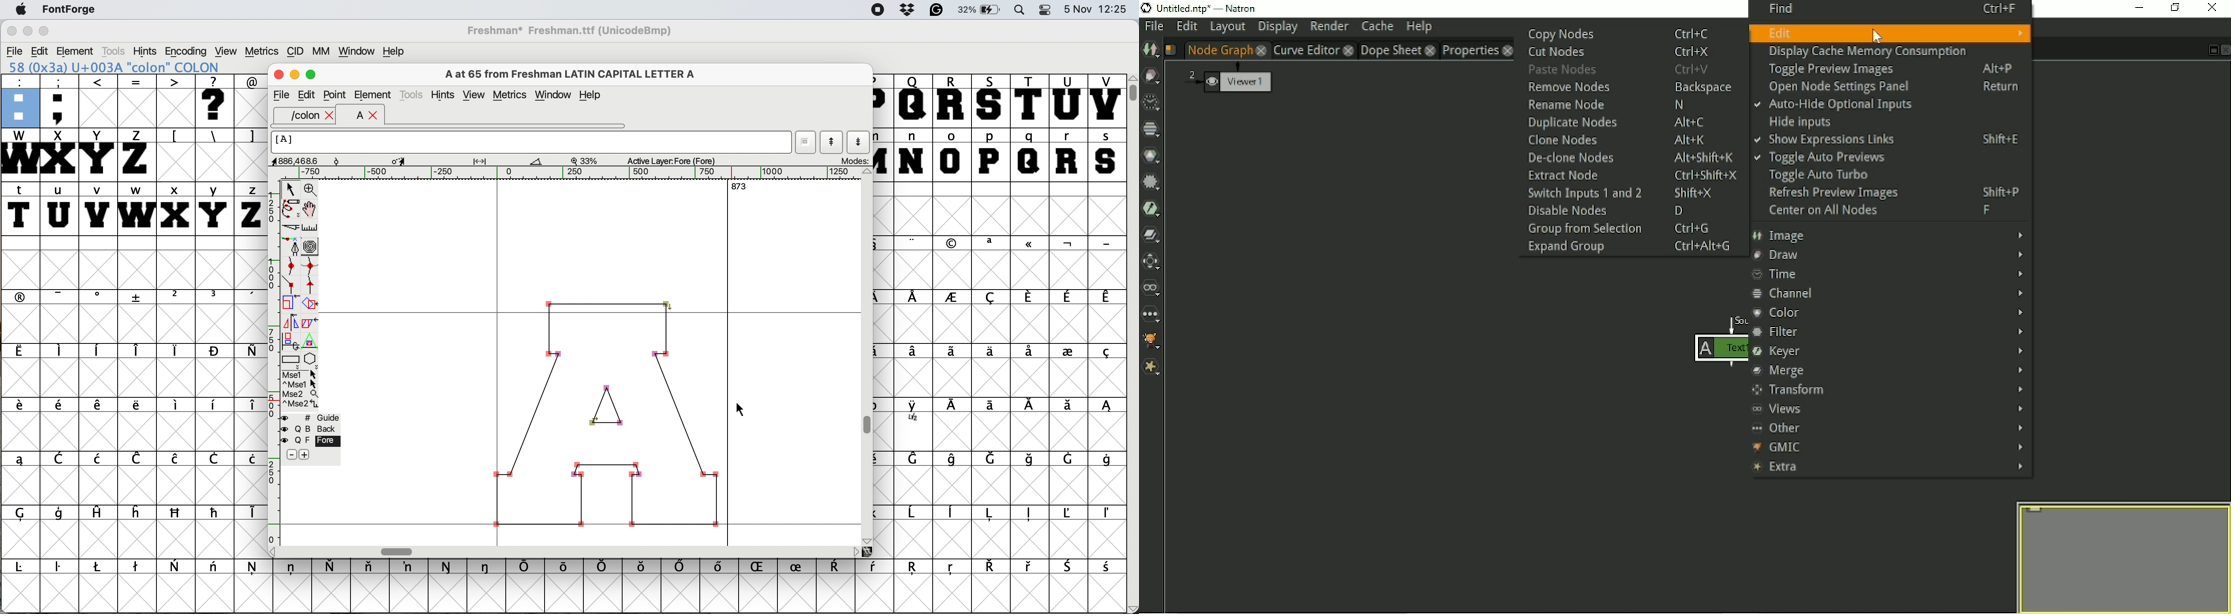 The width and height of the screenshot is (2240, 616). I want to click on rotate the selection, so click(311, 306).